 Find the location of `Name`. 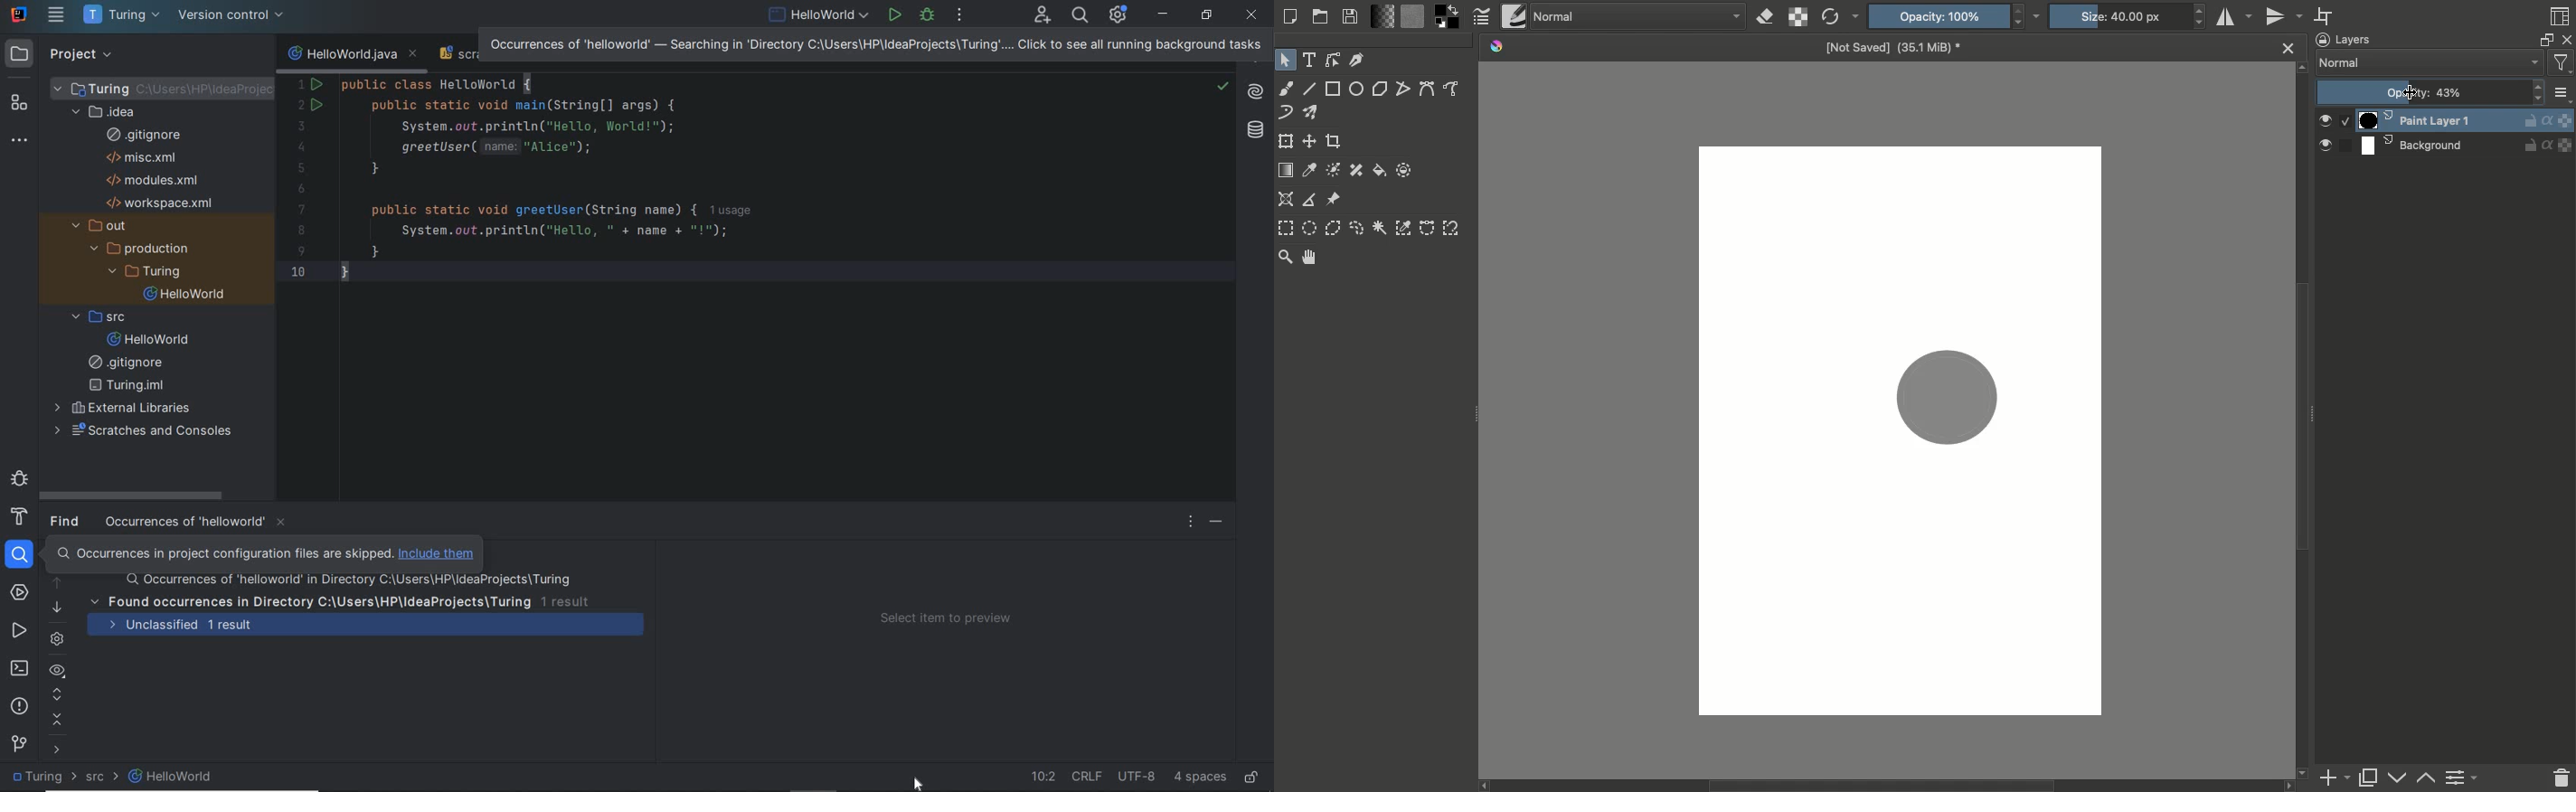

Name is located at coordinates (1890, 45).